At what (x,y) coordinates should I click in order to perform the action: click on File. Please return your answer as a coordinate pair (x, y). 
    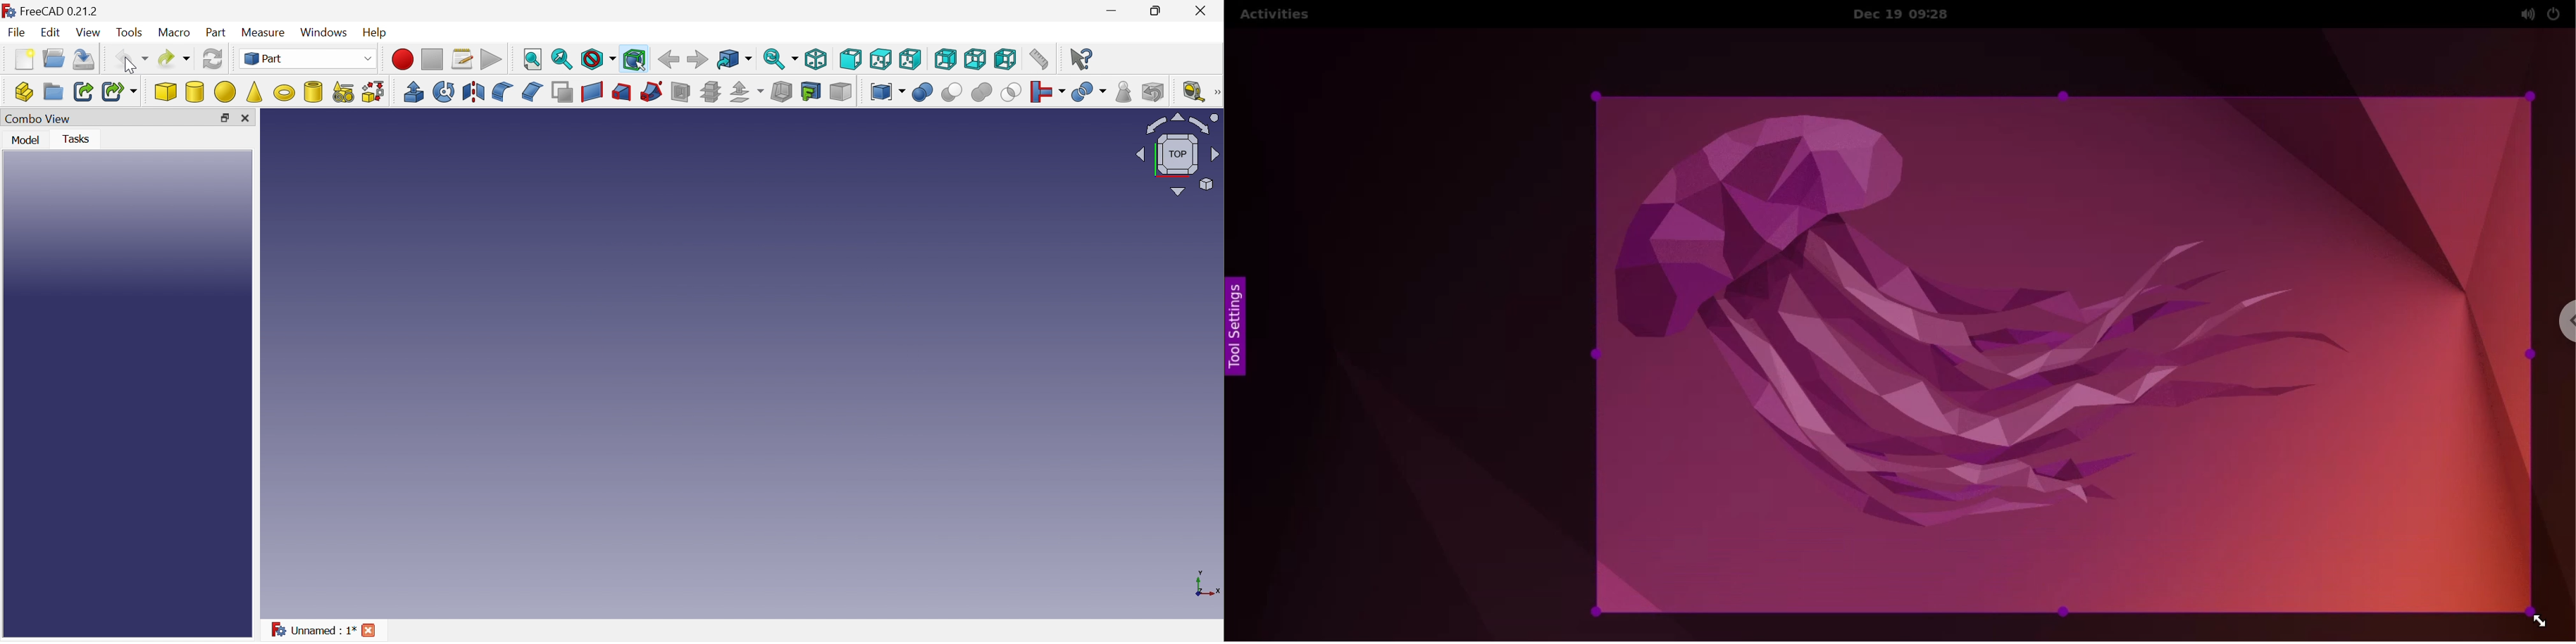
    Looking at the image, I should click on (17, 32).